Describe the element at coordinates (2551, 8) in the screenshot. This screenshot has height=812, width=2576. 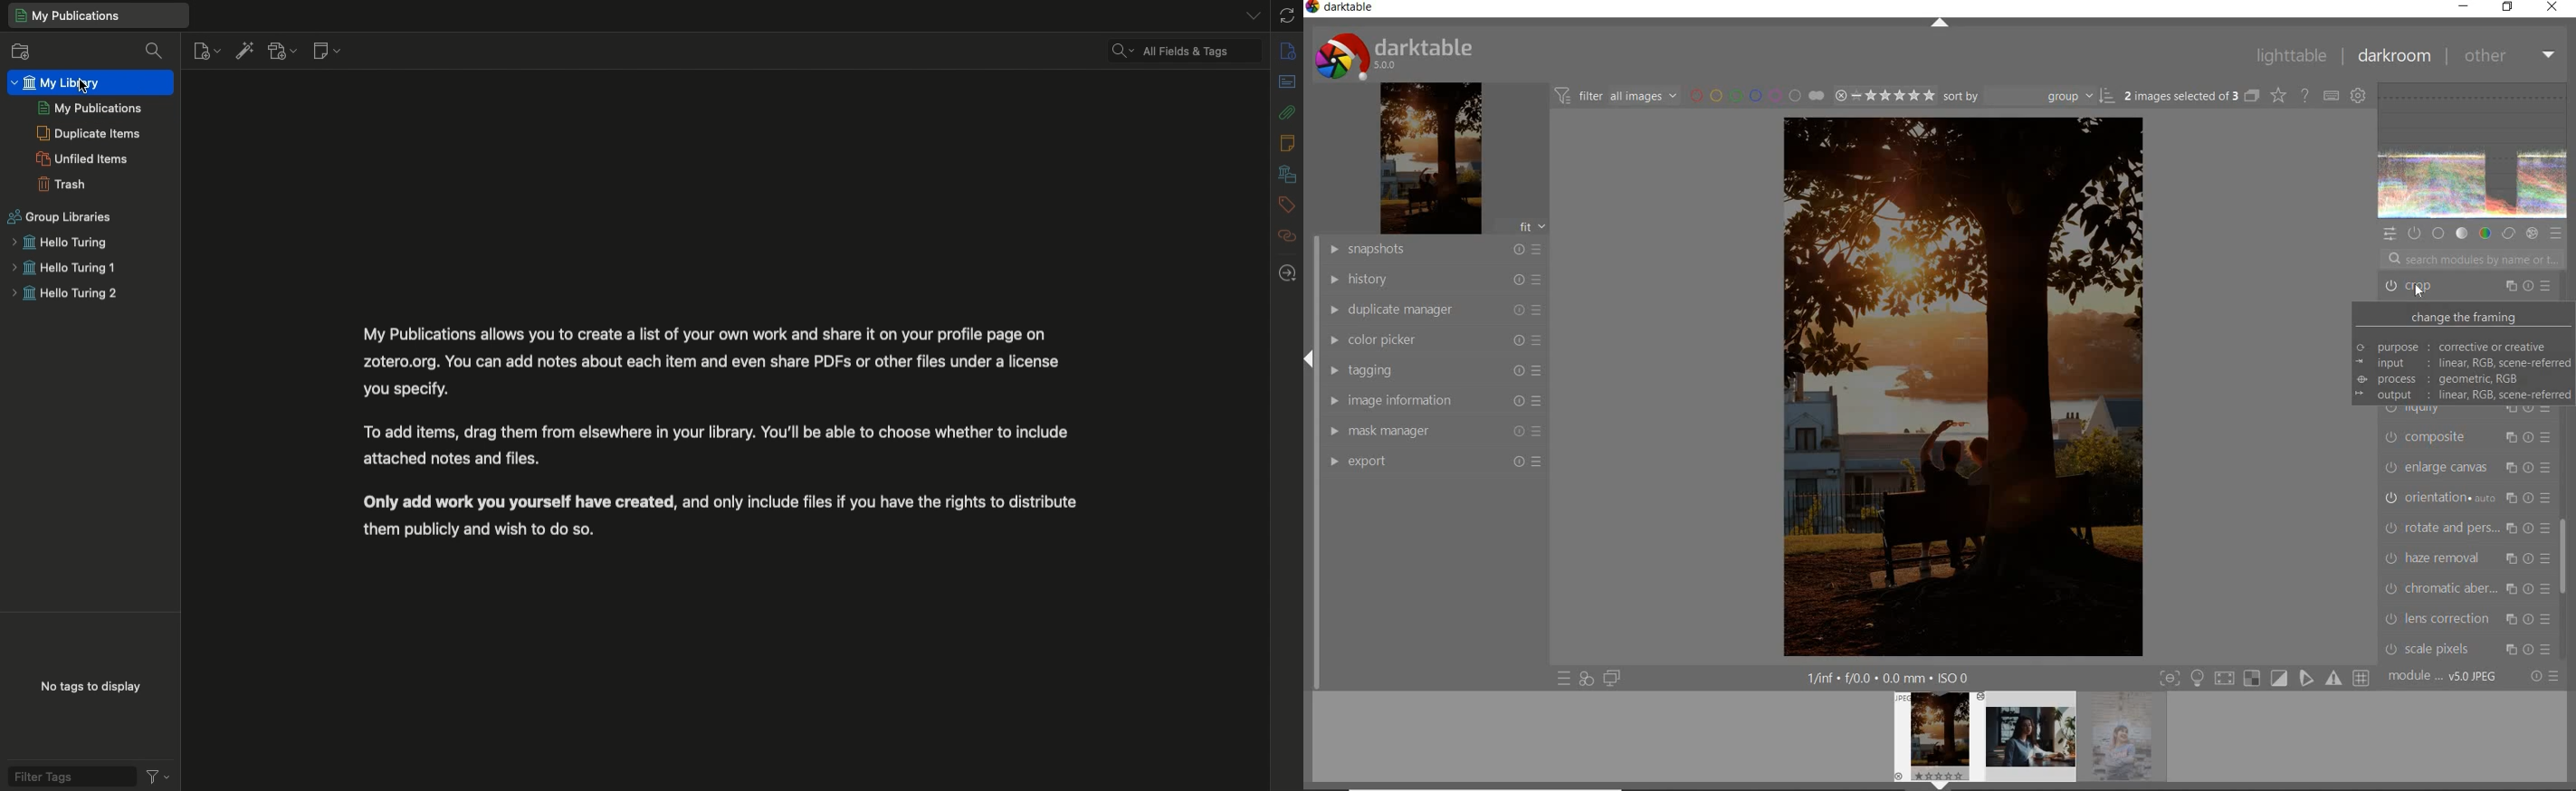
I see `close` at that location.